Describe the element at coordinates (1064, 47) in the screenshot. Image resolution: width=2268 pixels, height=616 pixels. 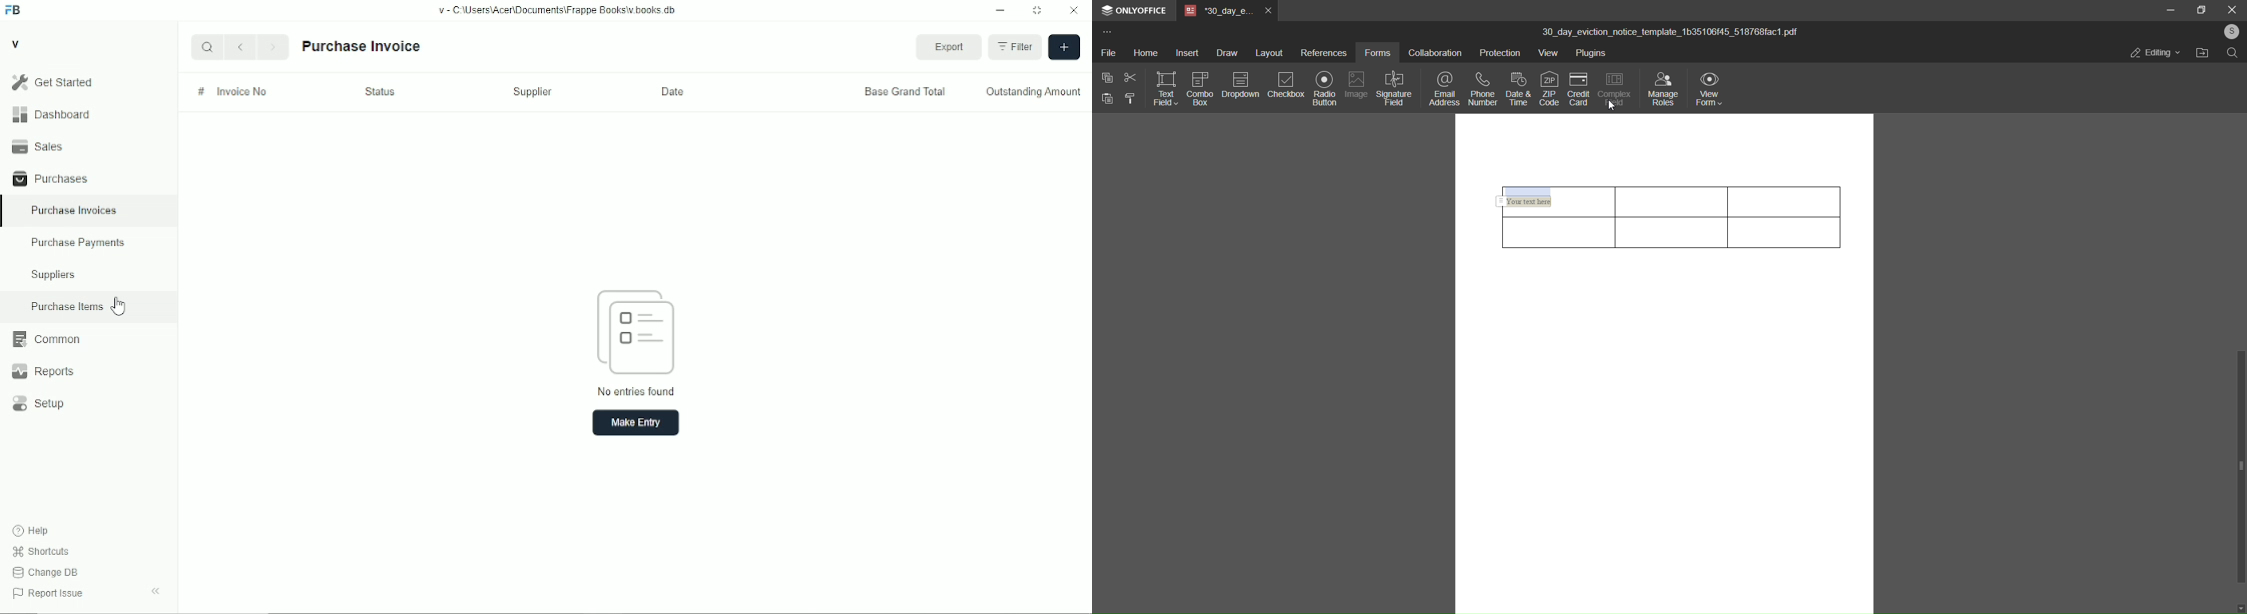
I see `add` at that location.